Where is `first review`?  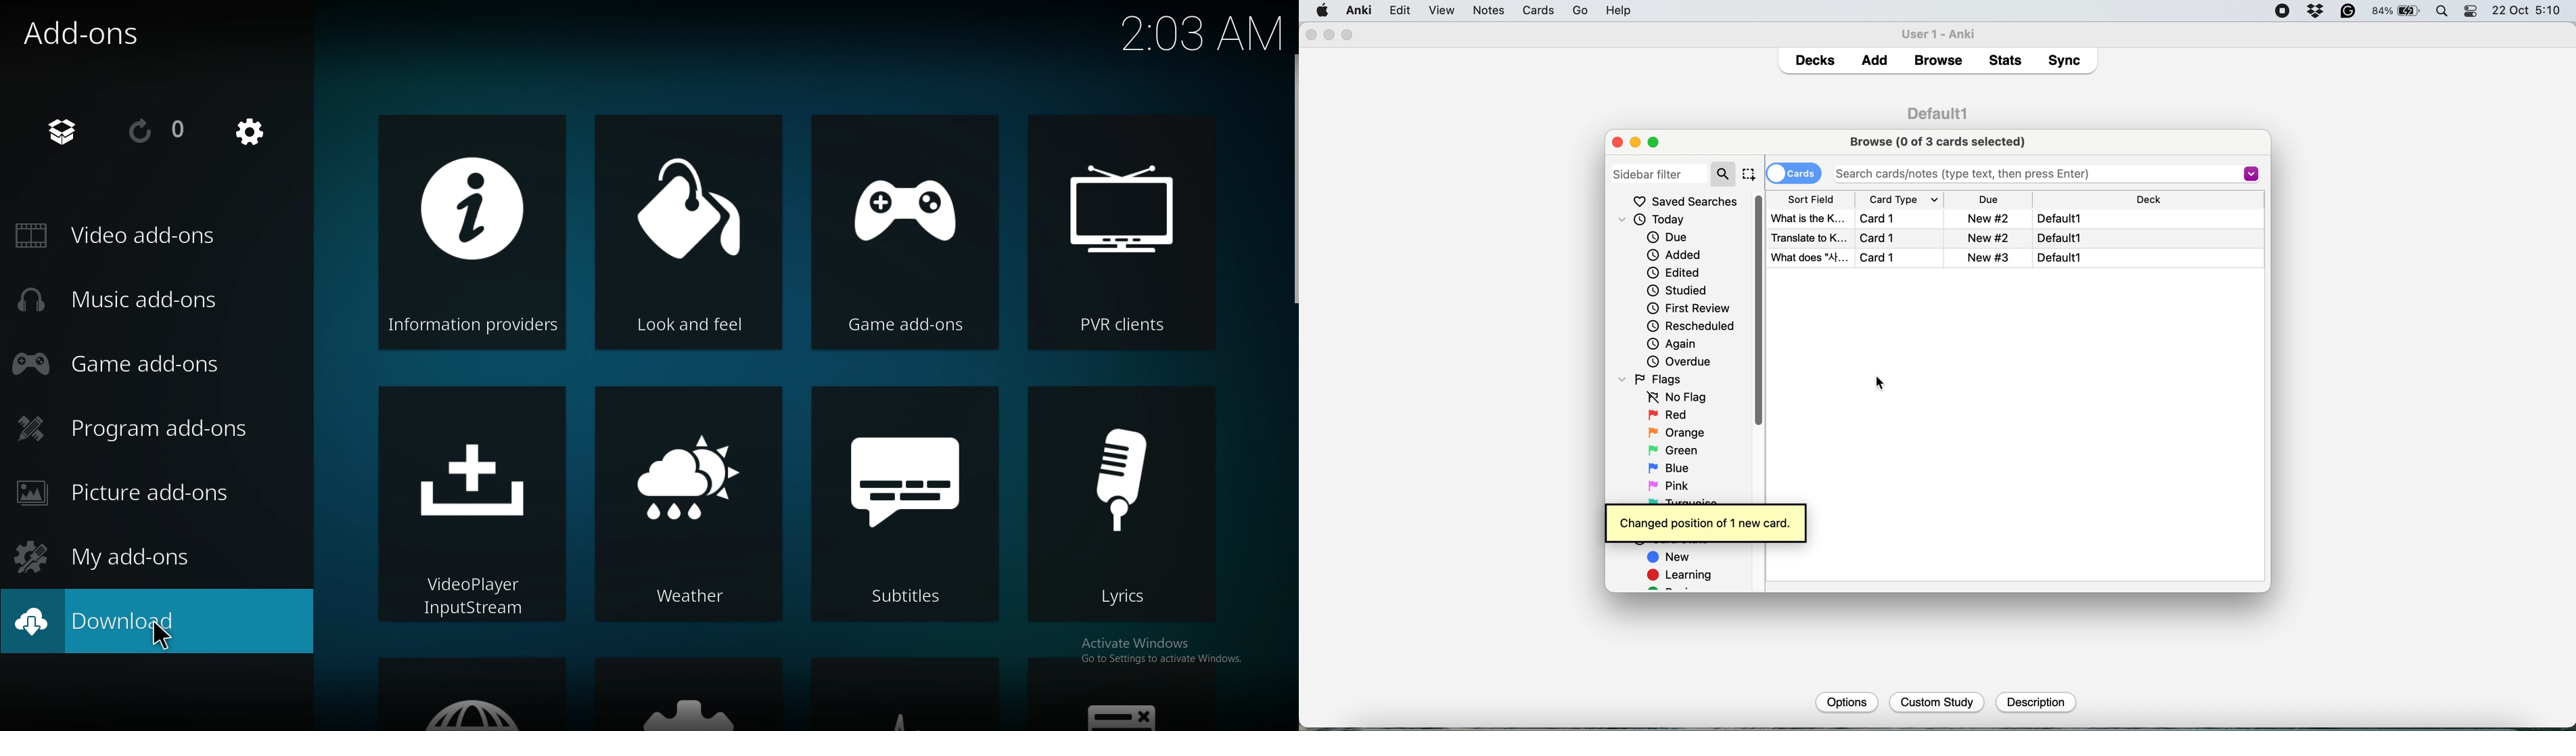
first review is located at coordinates (1689, 310).